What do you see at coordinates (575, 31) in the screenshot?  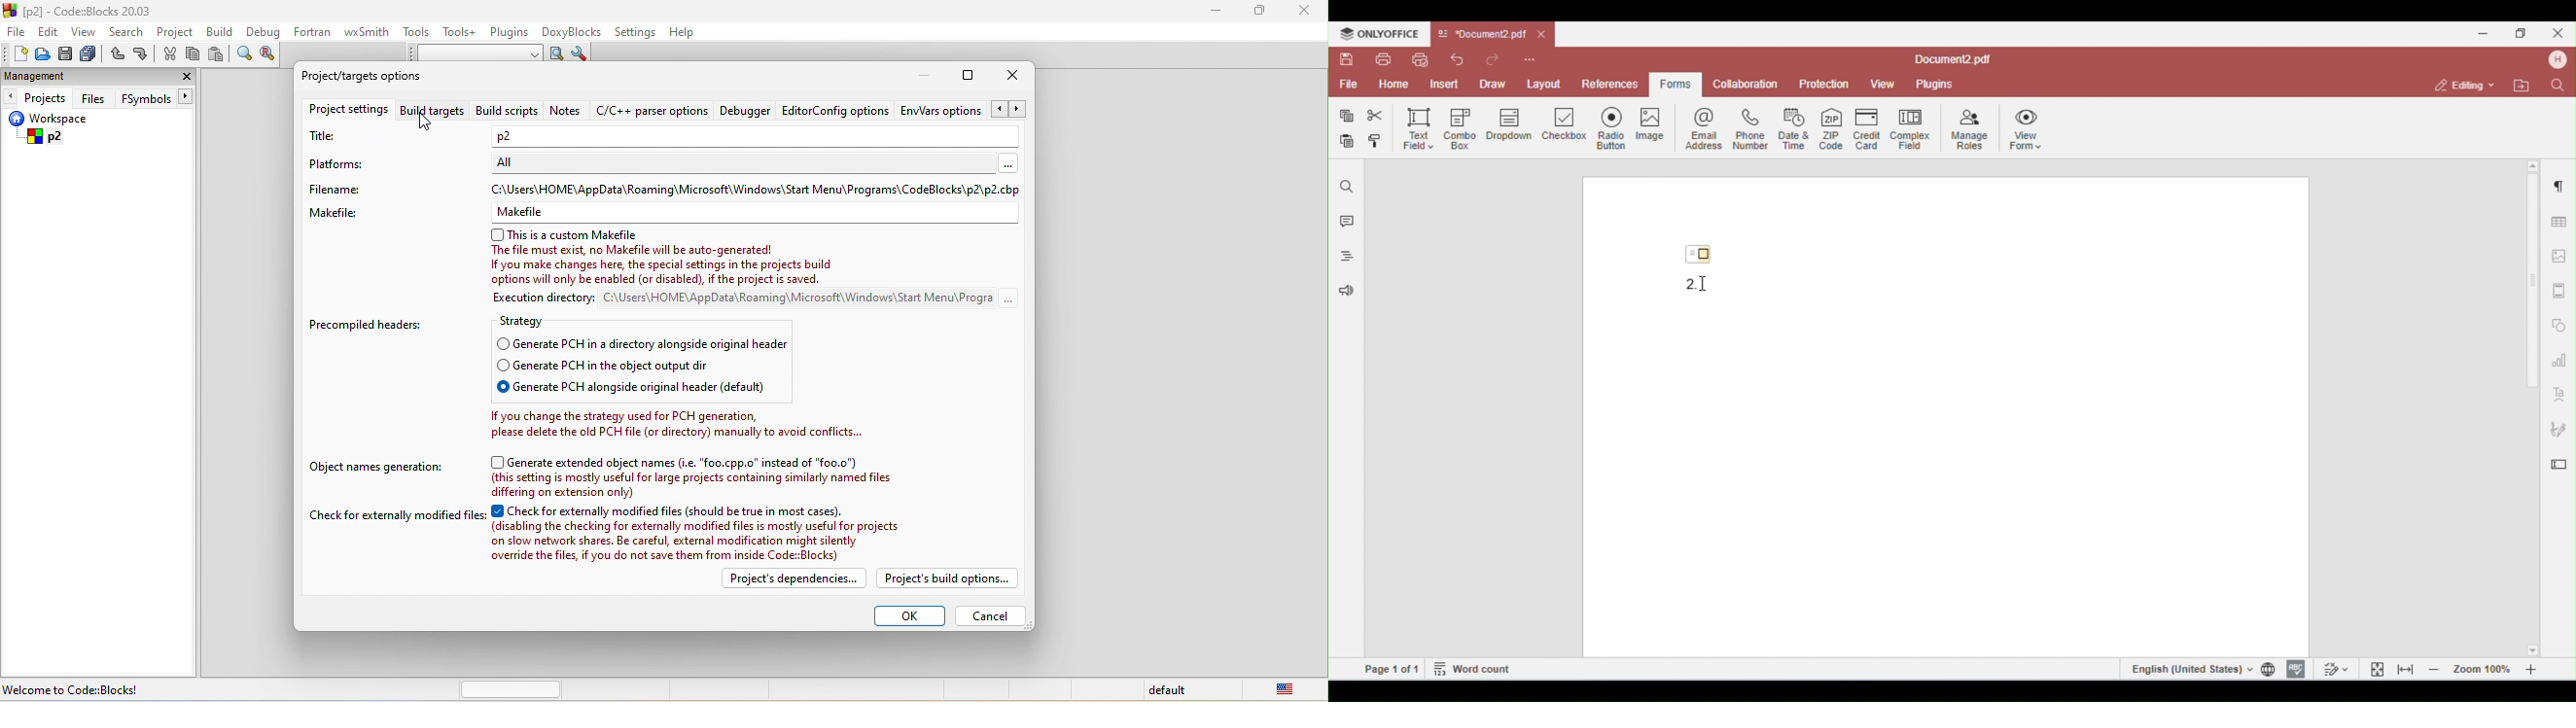 I see `doxyblocks` at bounding box center [575, 31].